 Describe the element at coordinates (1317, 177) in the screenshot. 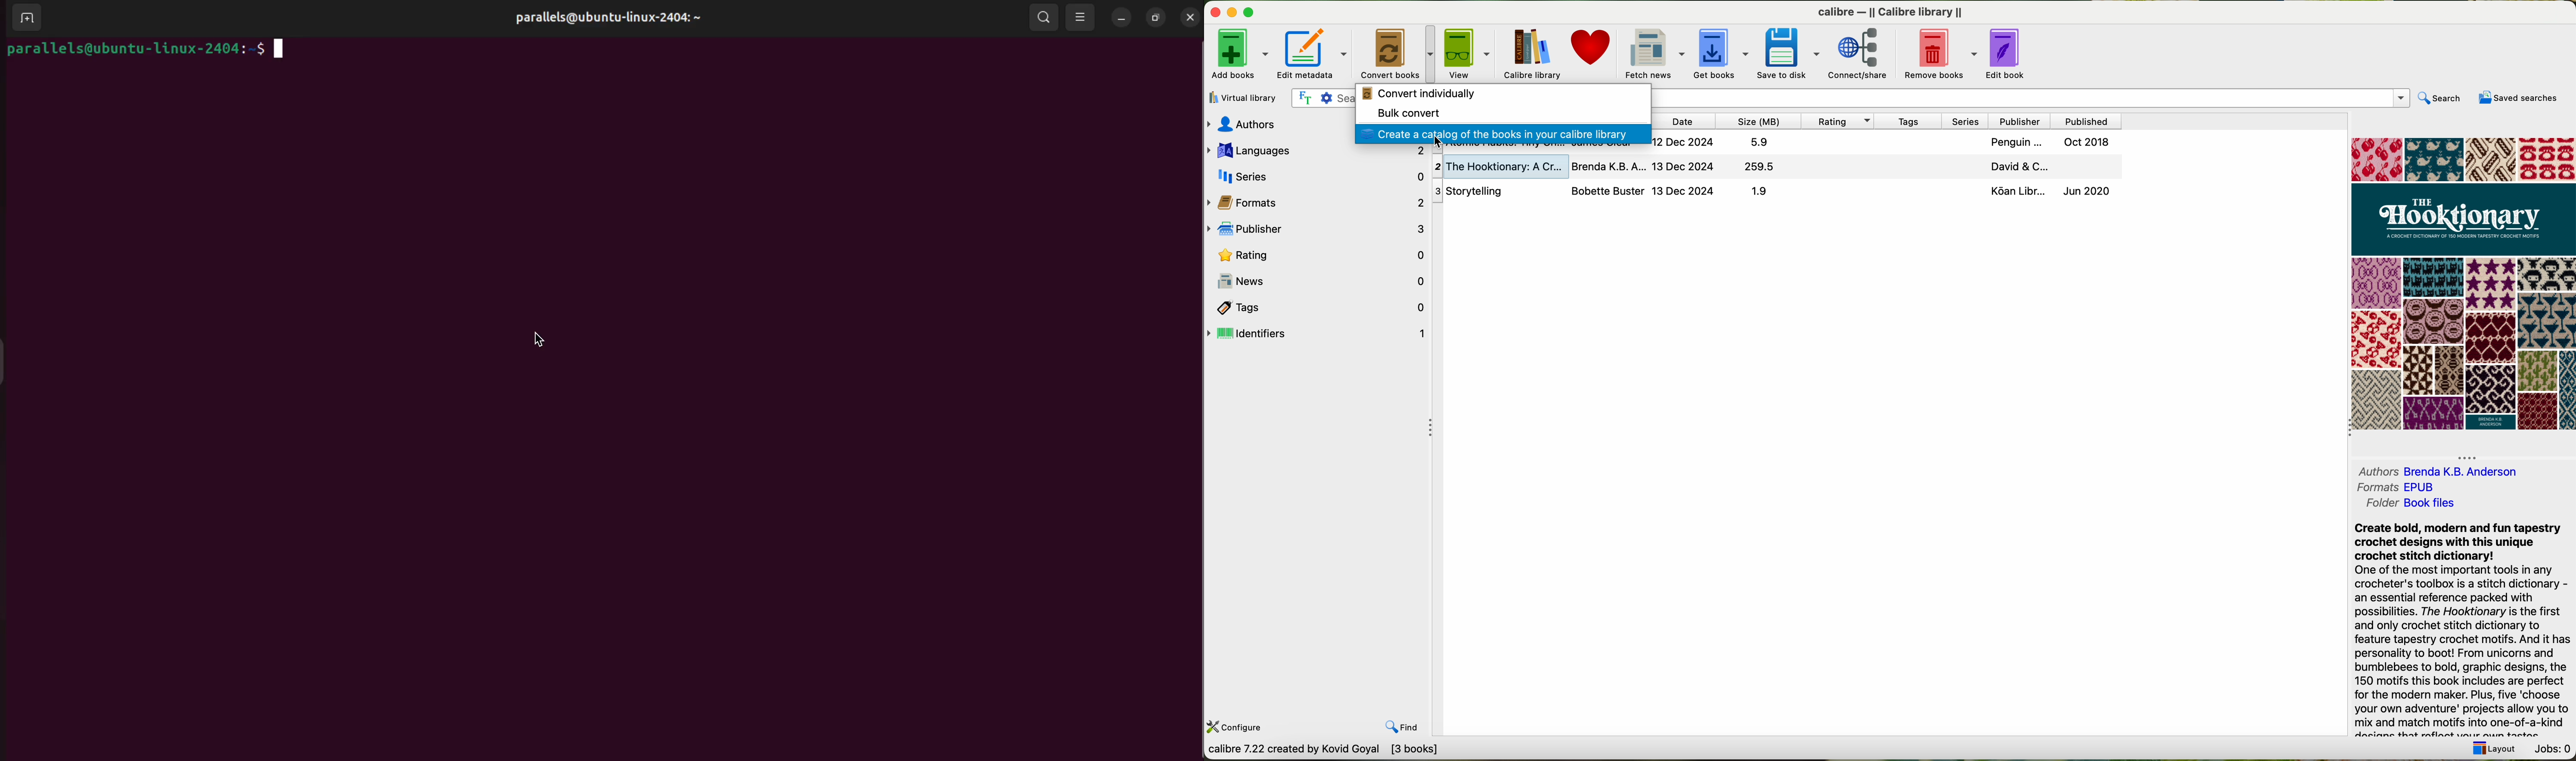

I see `series` at that location.